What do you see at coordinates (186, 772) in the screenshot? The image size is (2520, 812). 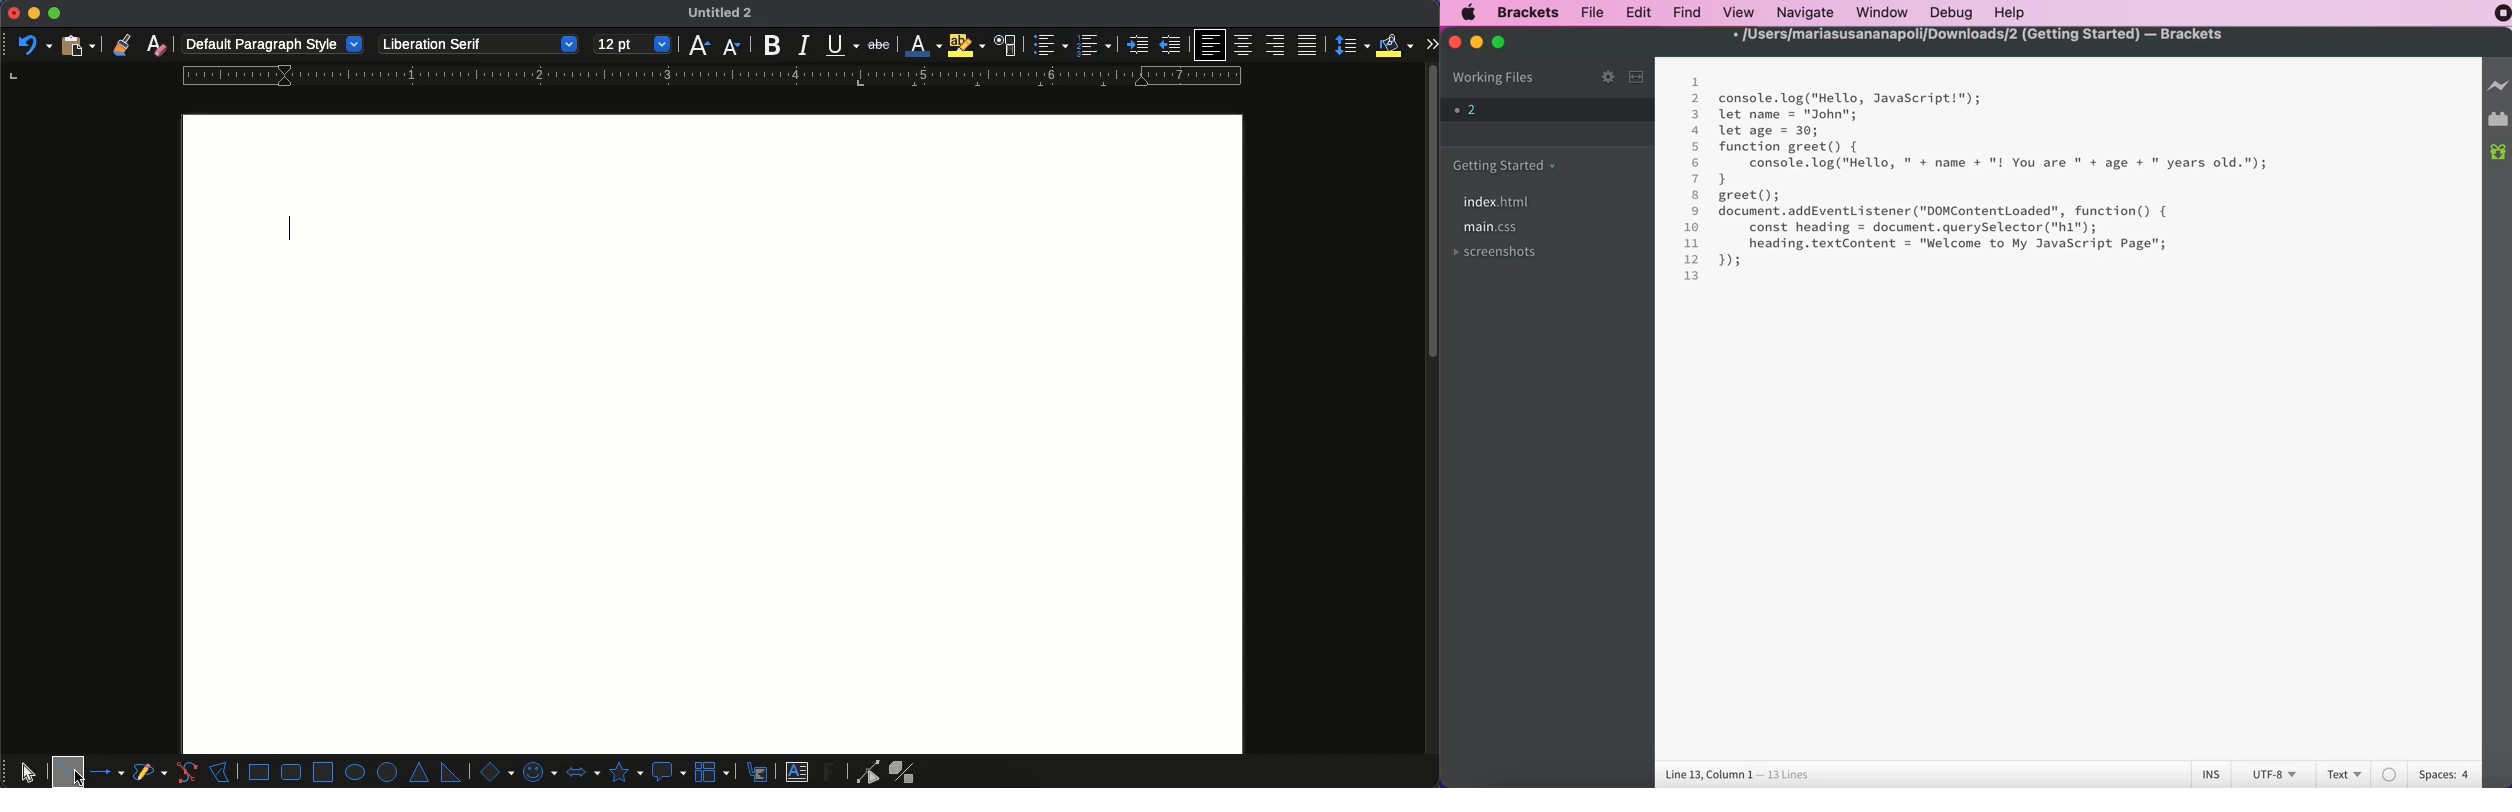 I see `curve` at bounding box center [186, 772].